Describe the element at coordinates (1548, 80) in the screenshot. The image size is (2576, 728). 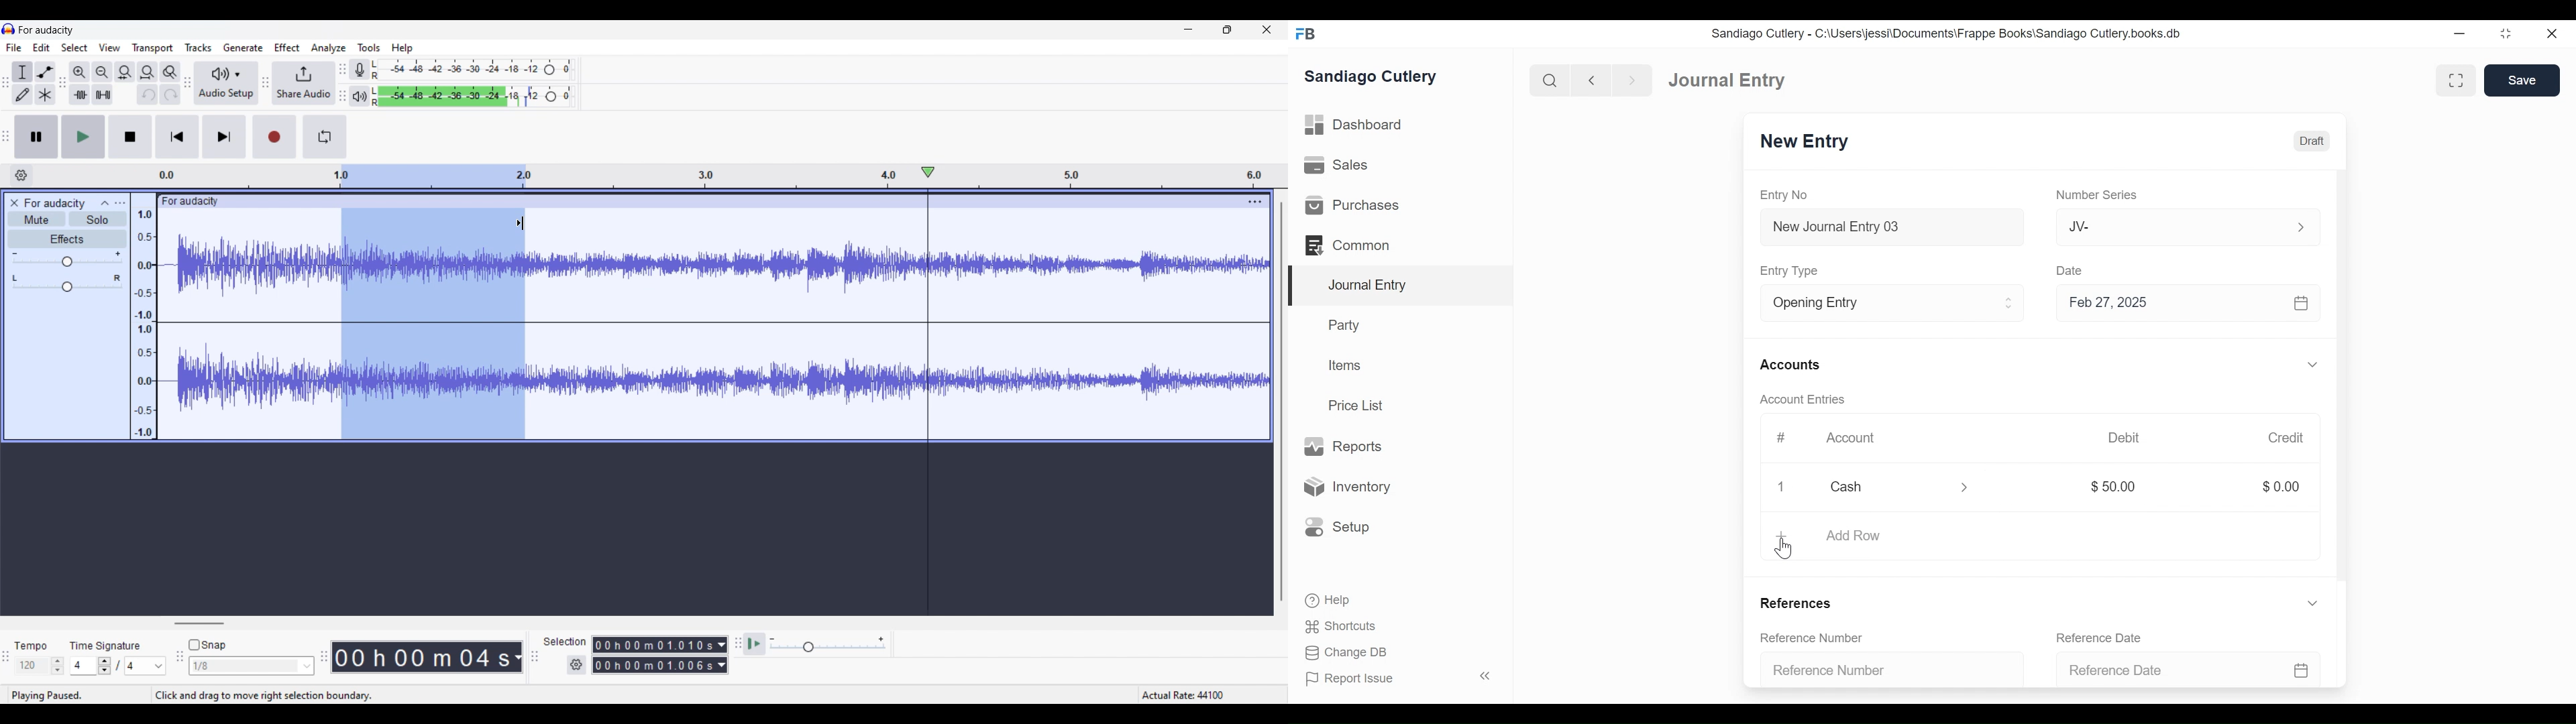
I see `Search` at that location.